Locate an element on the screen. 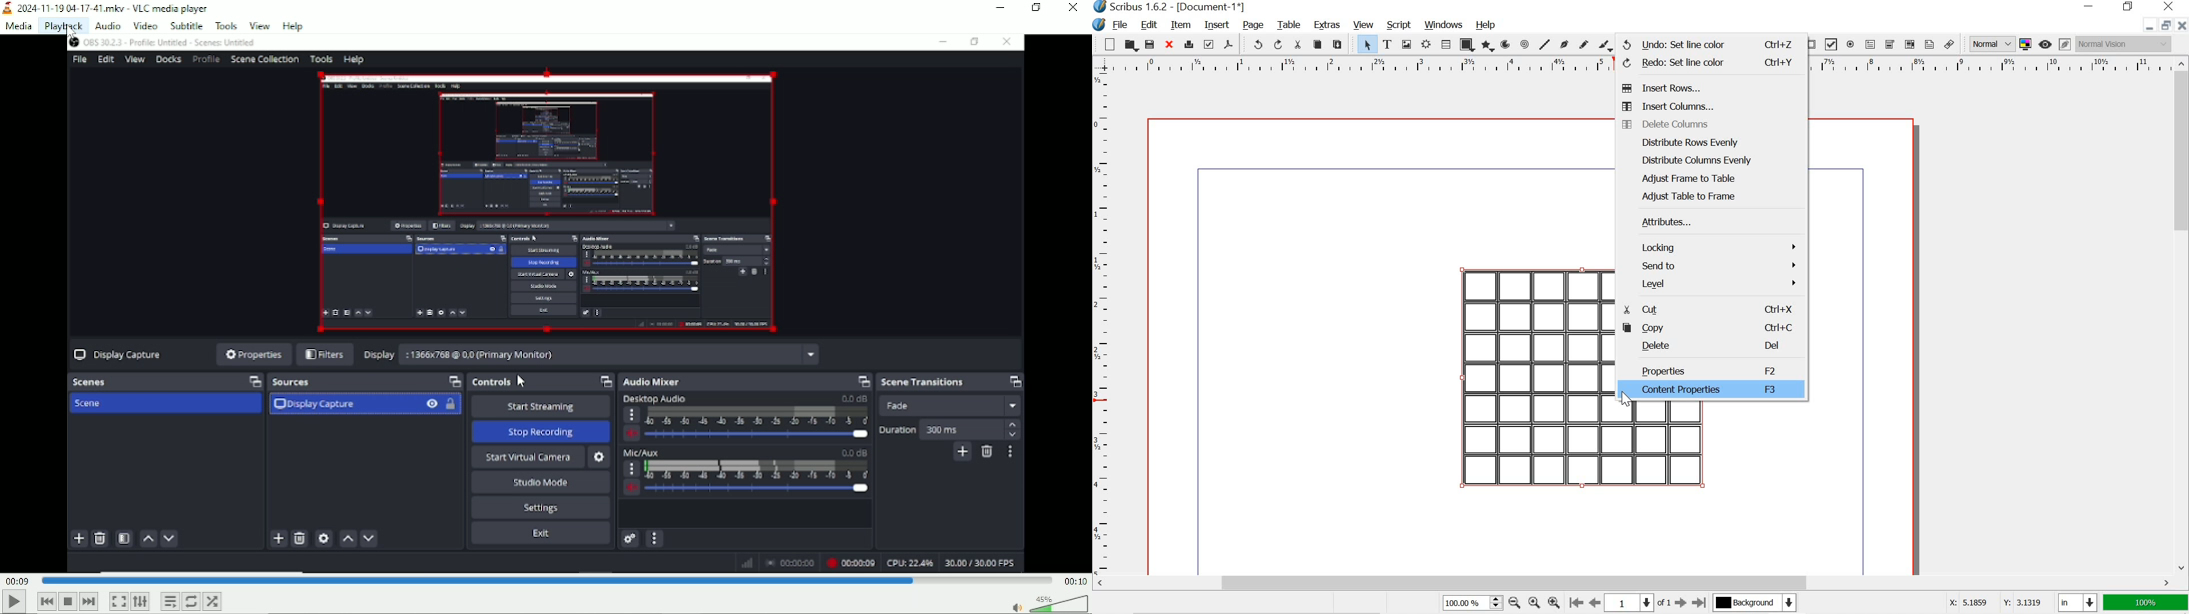  insert rows... is located at coordinates (1709, 87).